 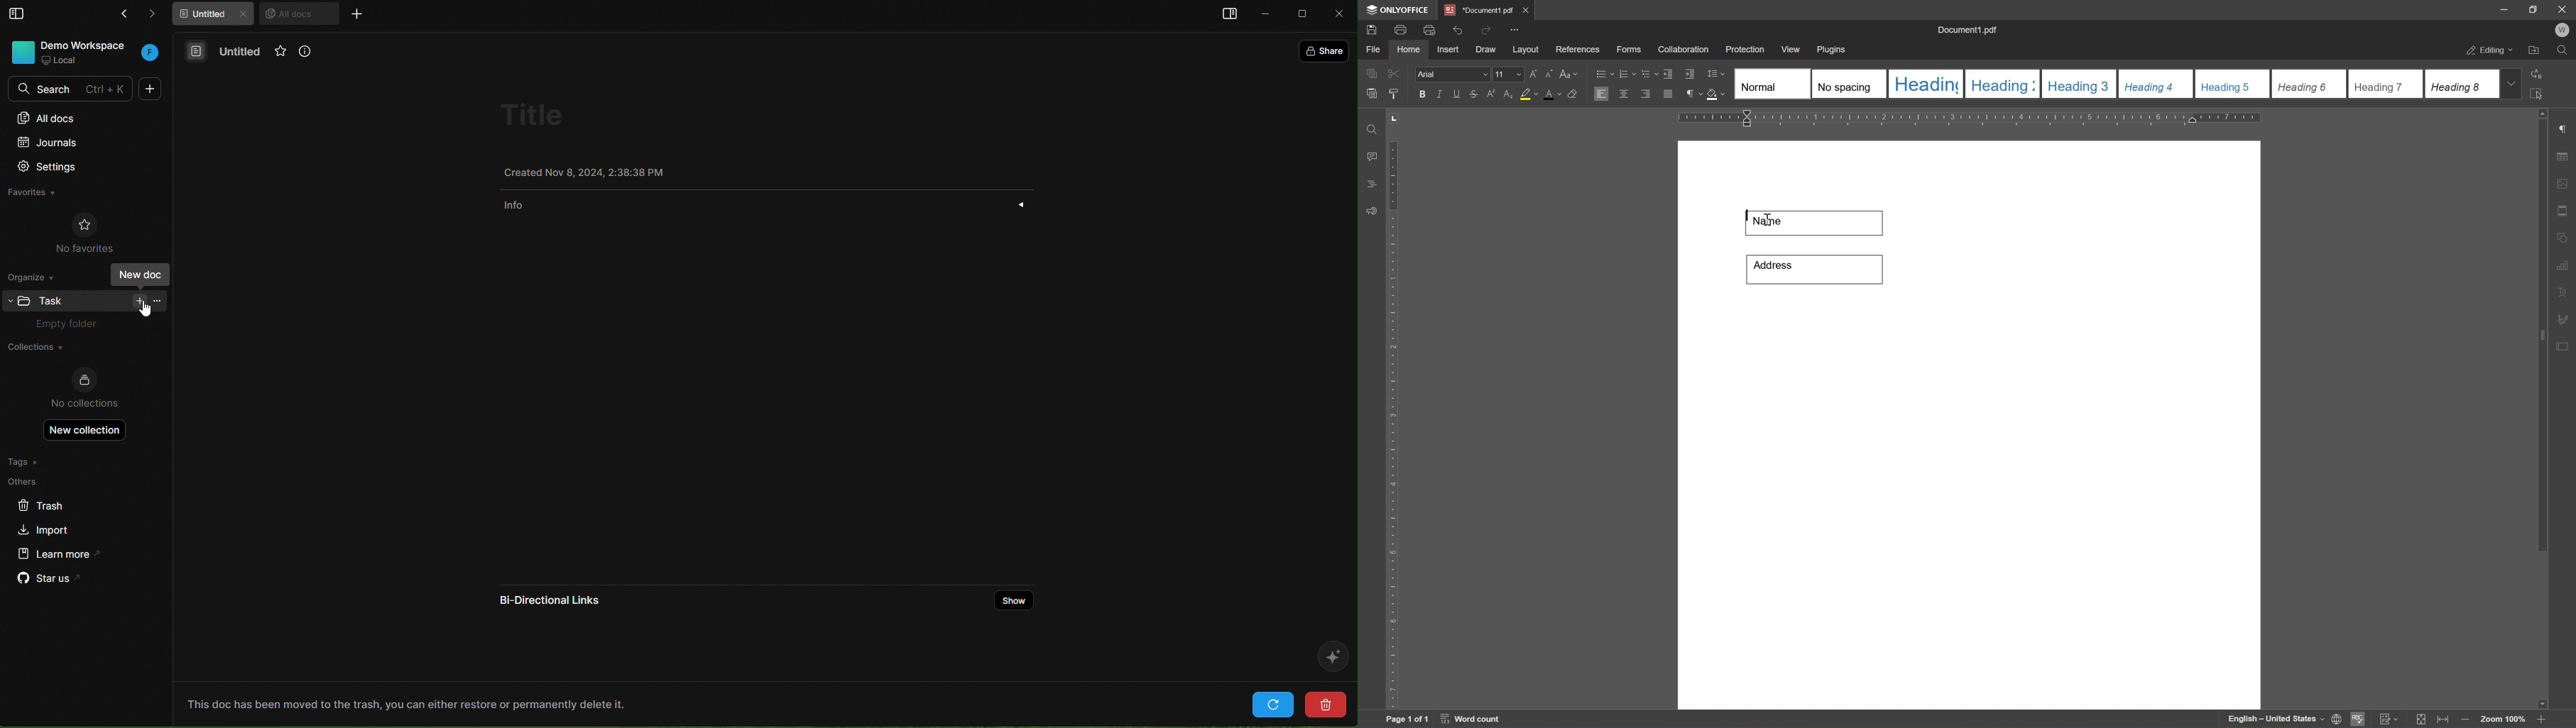 What do you see at coordinates (1507, 93) in the screenshot?
I see `subscript` at bounding box center [1507, 93].